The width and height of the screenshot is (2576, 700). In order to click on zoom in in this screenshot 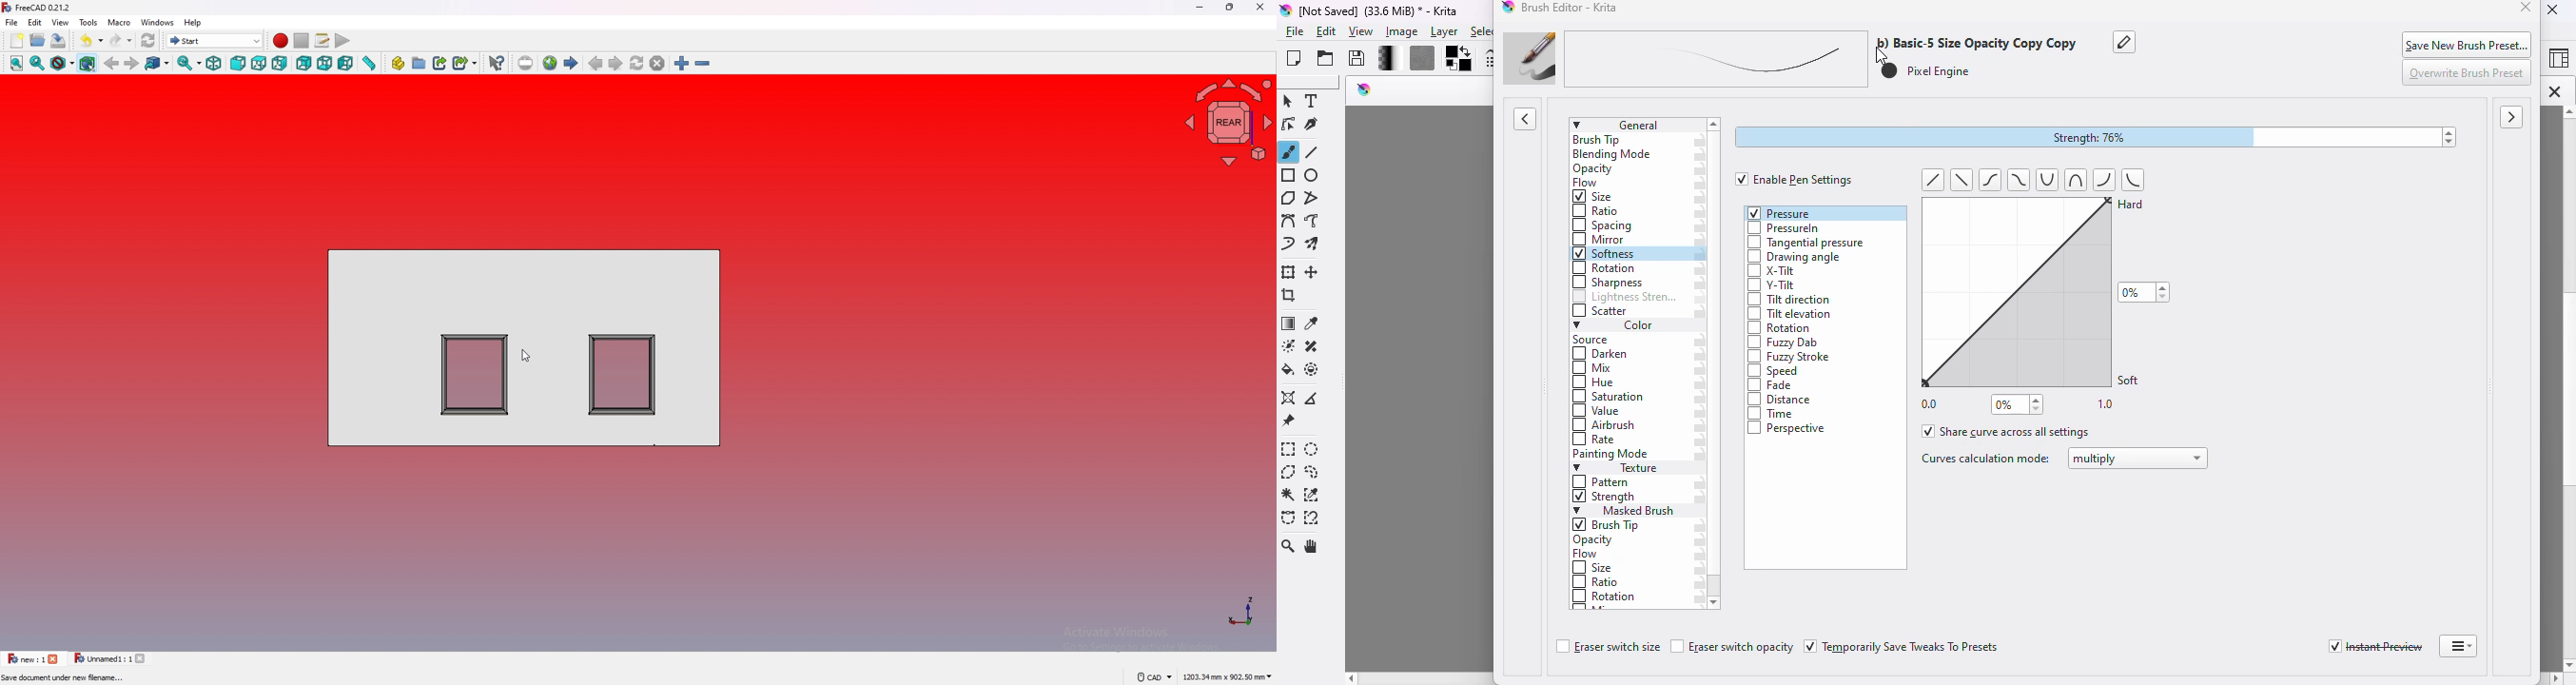, I will do `click(682, 63)`.